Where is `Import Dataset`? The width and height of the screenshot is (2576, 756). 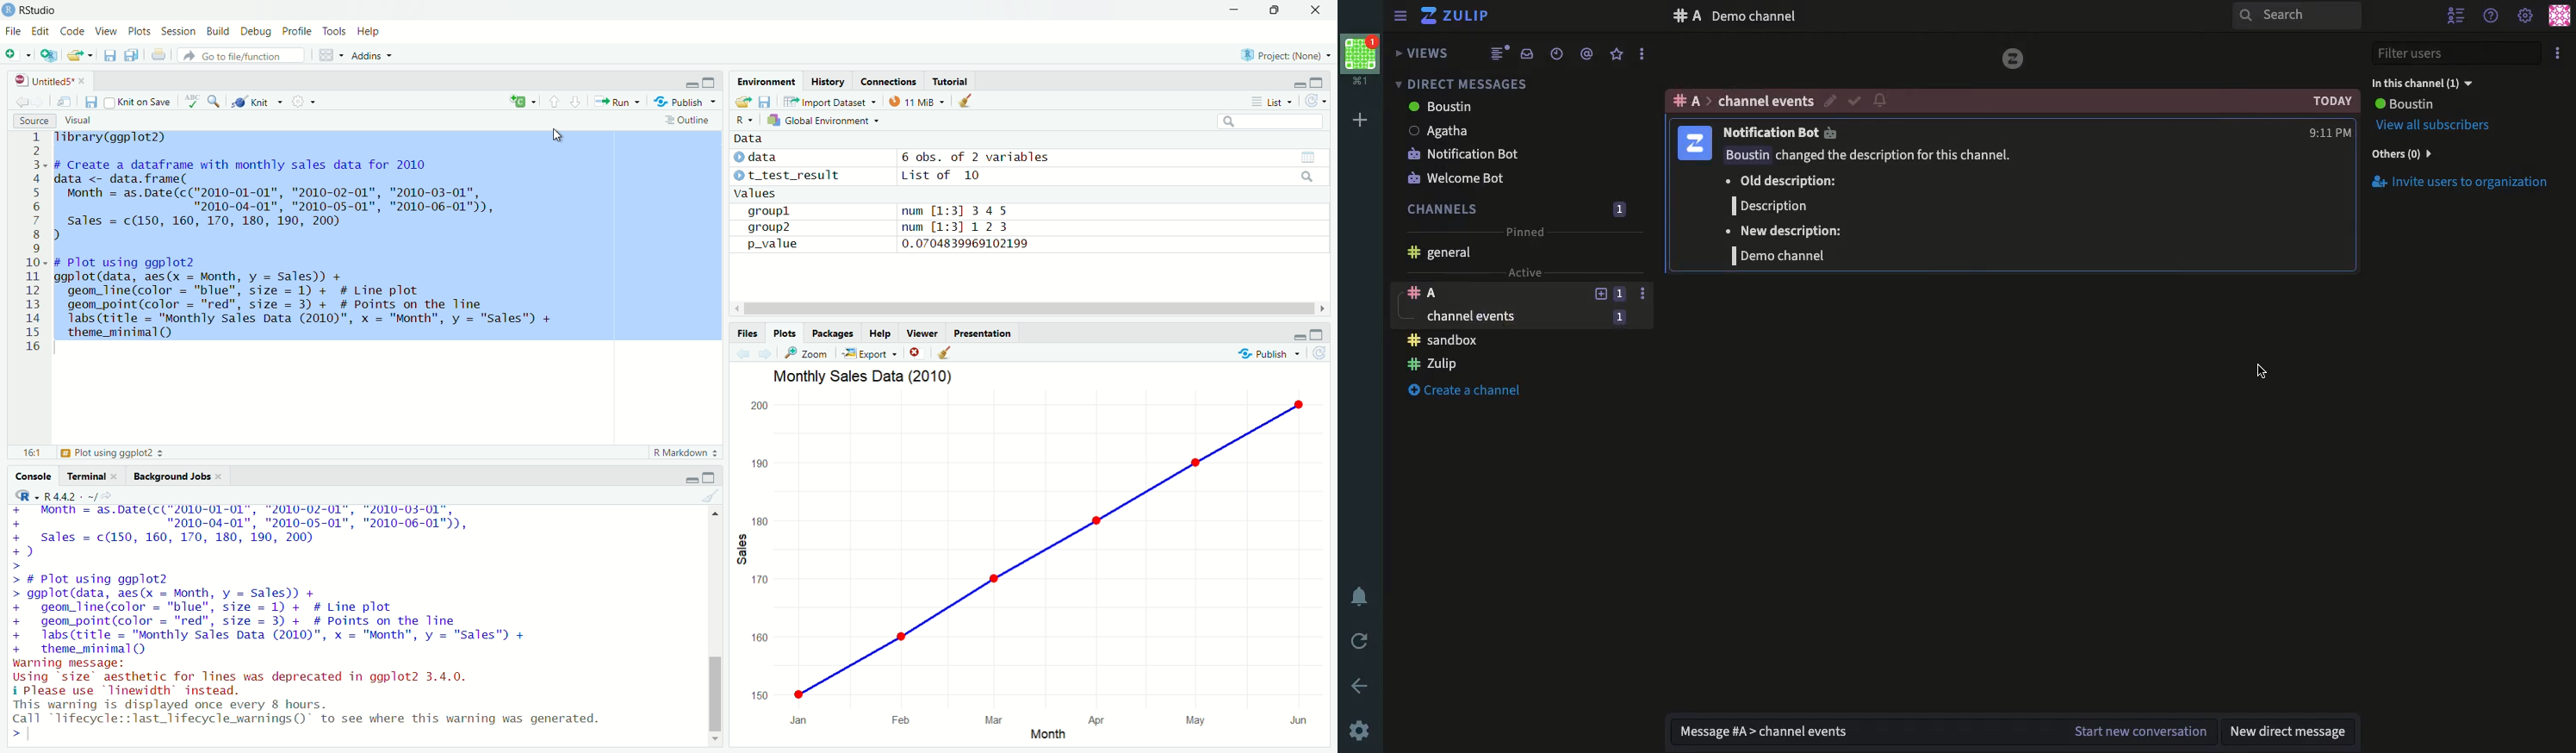 Import Dataset is located at coordinates (827, 102).